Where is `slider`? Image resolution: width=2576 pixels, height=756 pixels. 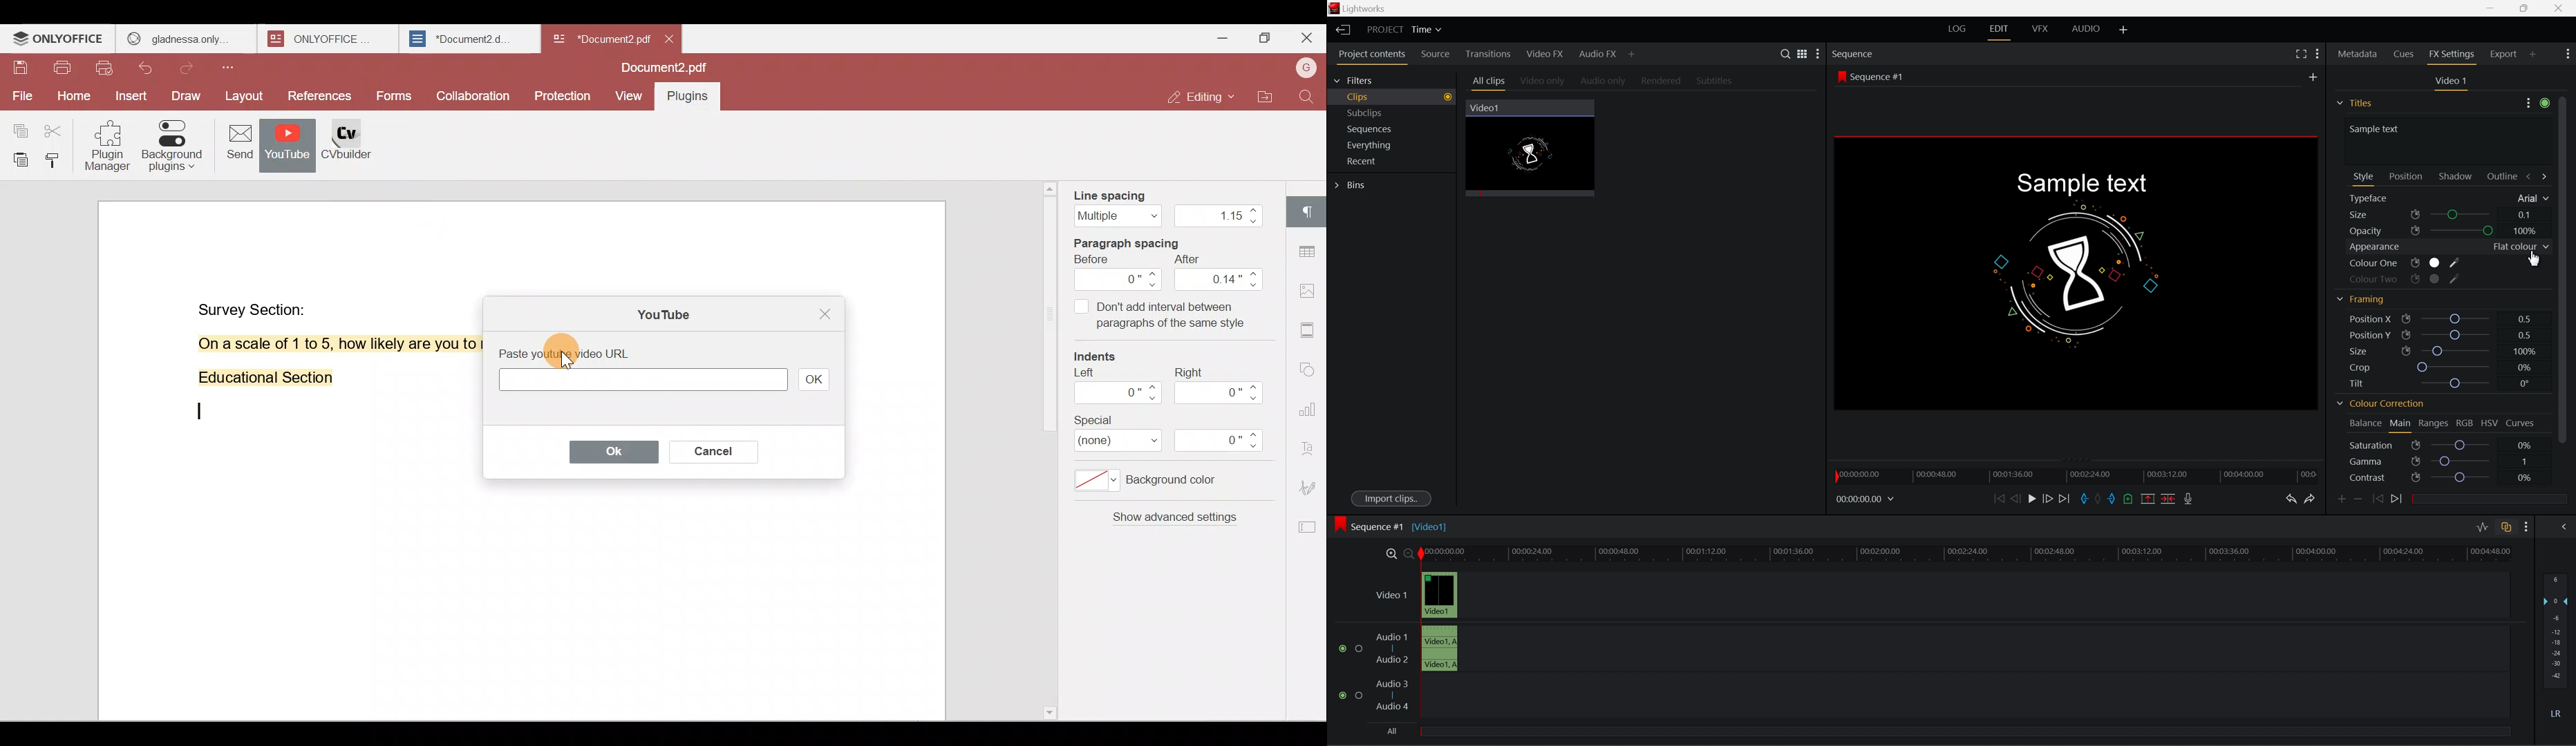 slider is located at coordinates (2463, 445).